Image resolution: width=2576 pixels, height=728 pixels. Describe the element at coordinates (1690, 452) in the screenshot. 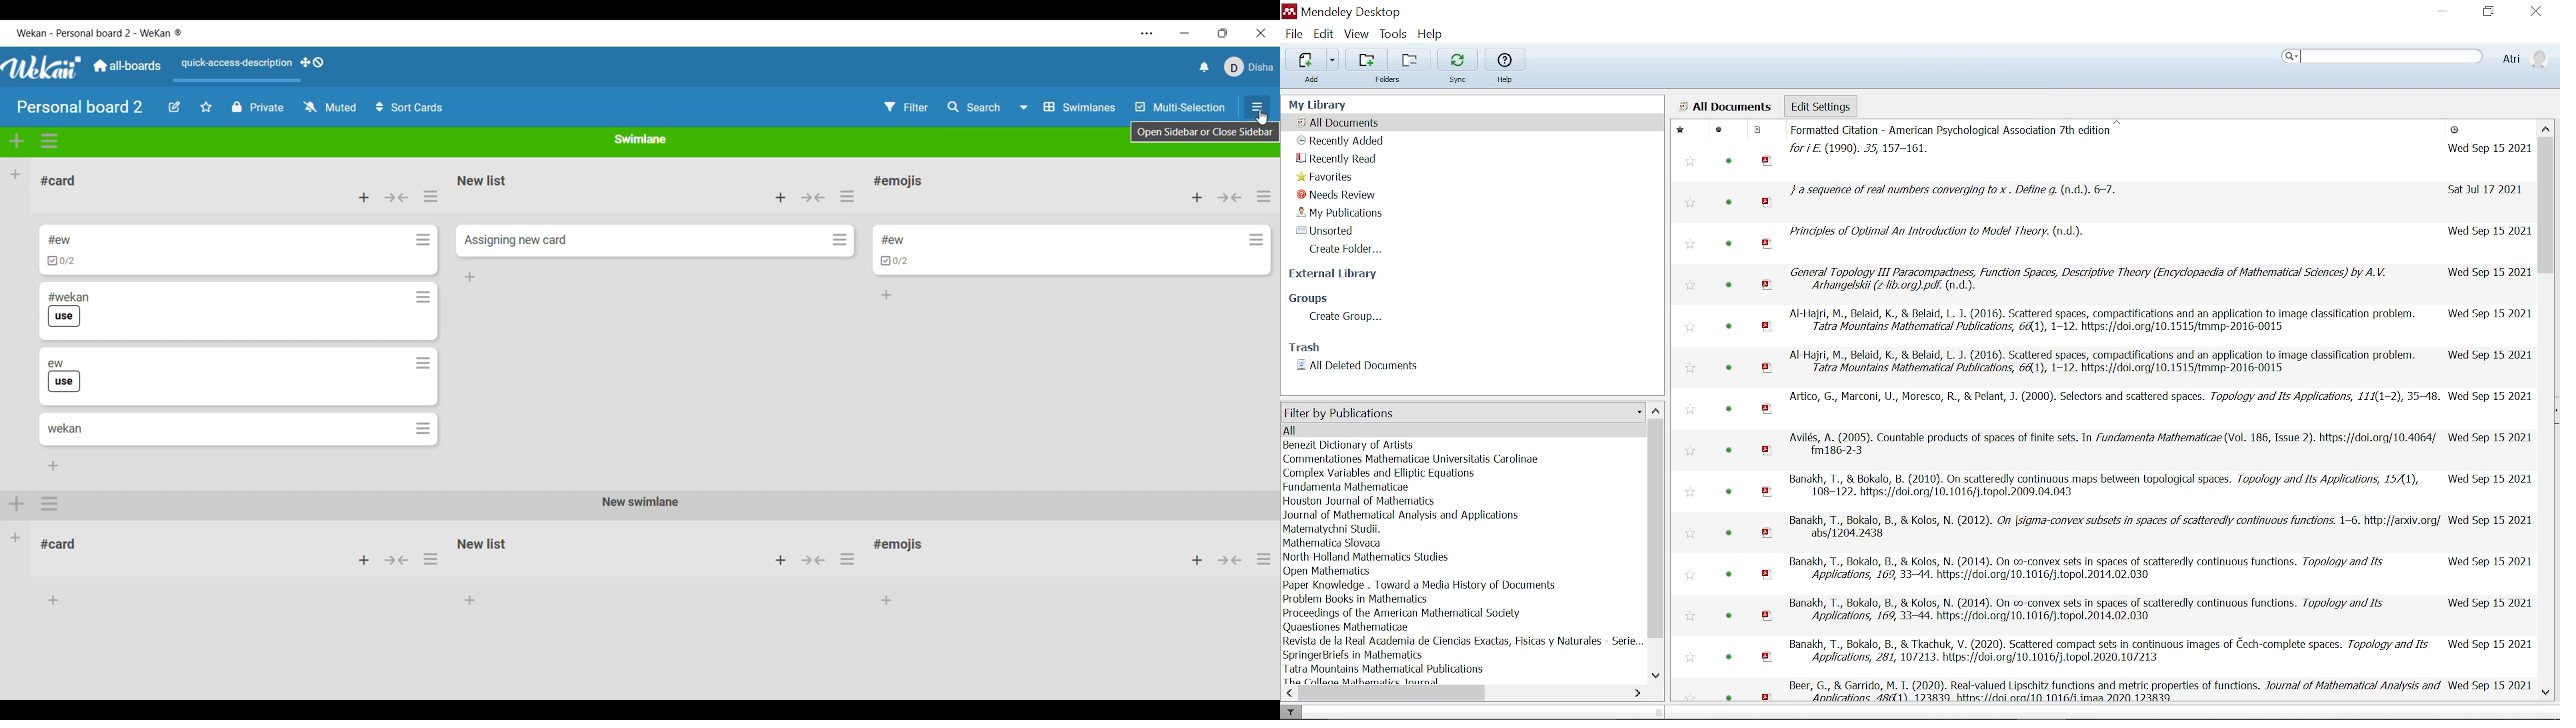

I see `favourite` at that location.